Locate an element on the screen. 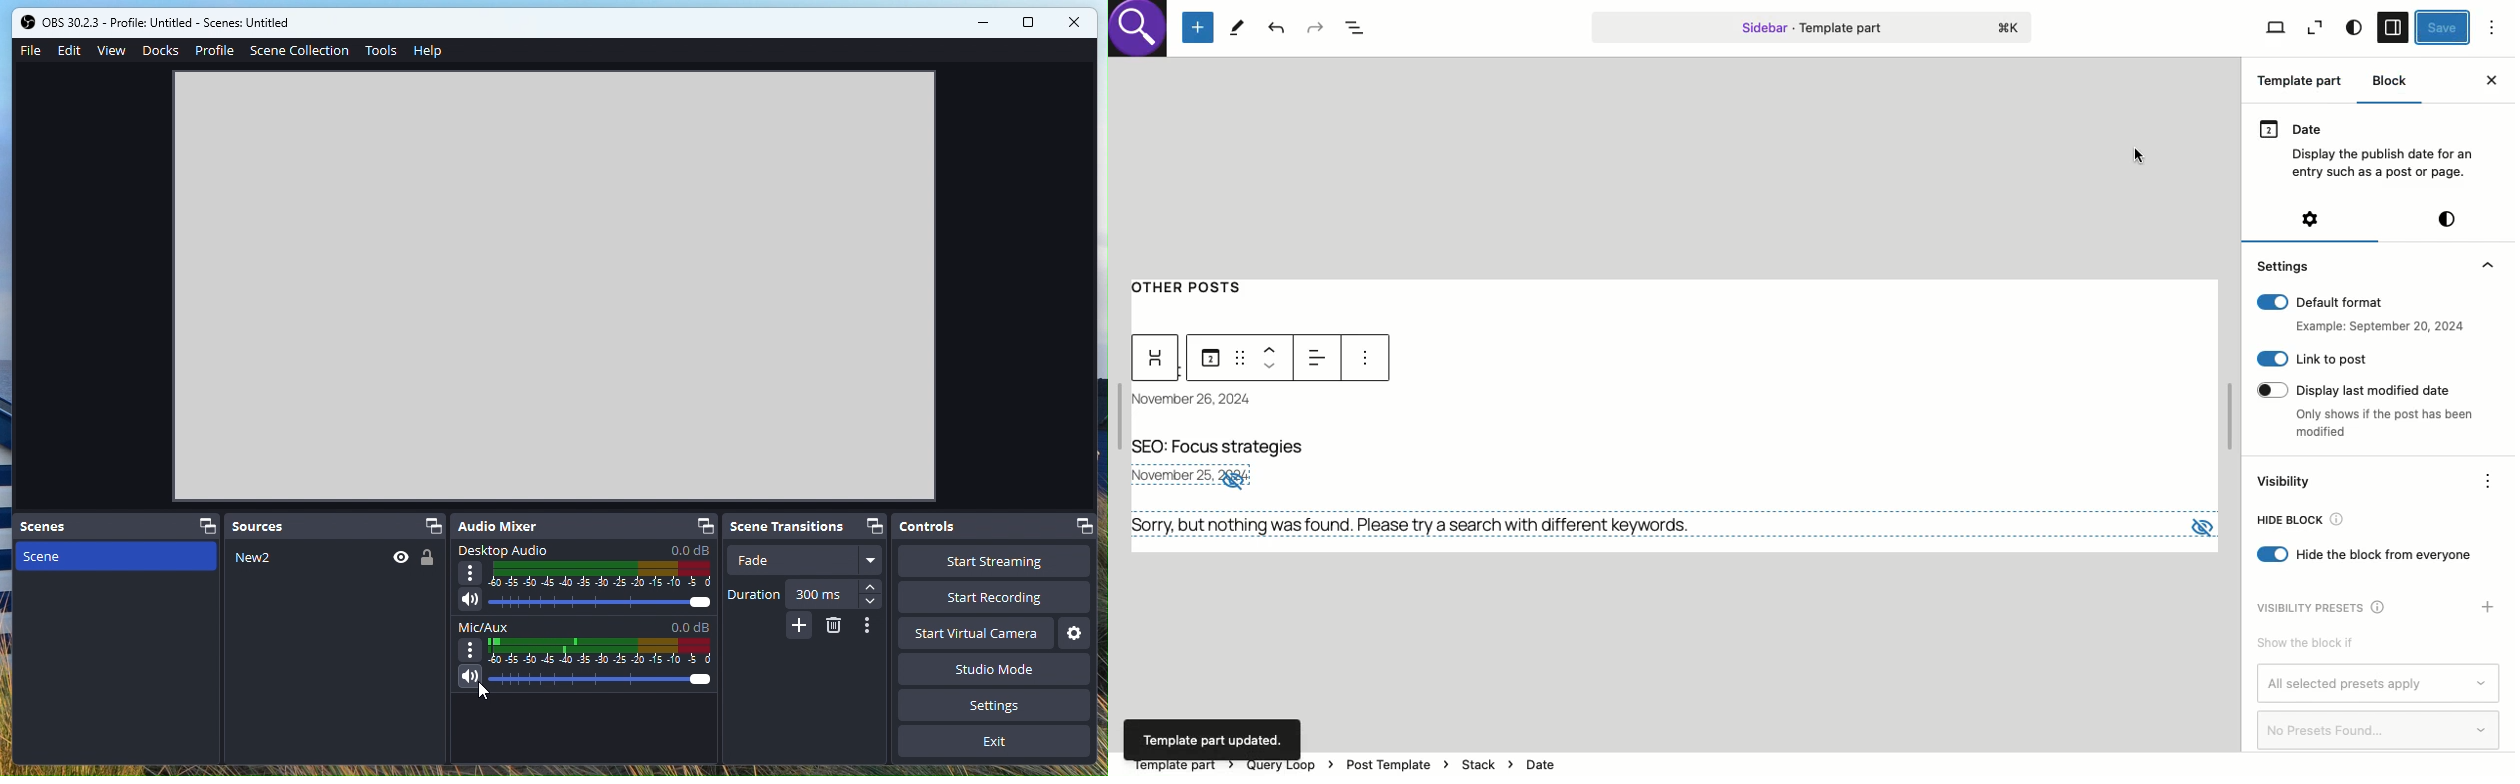  Fade is located at coordinates (808, 559).